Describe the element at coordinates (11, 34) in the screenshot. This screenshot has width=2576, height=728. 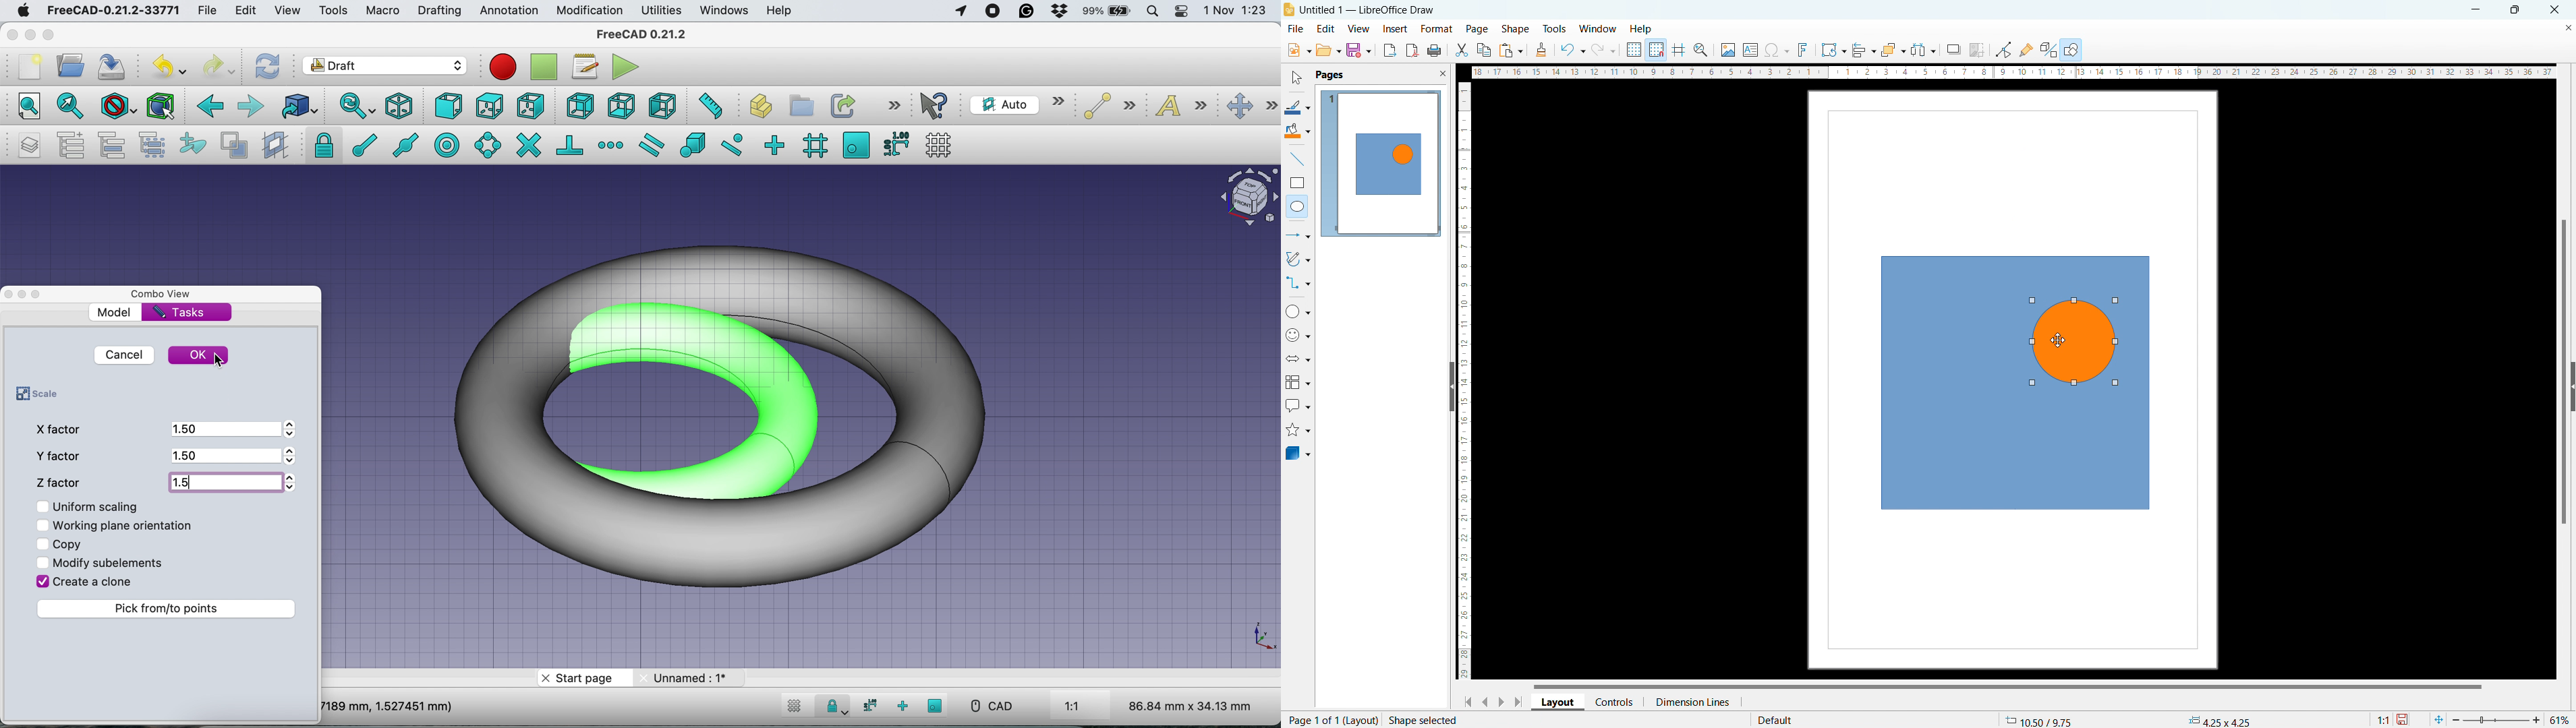
I see `close` at that location.